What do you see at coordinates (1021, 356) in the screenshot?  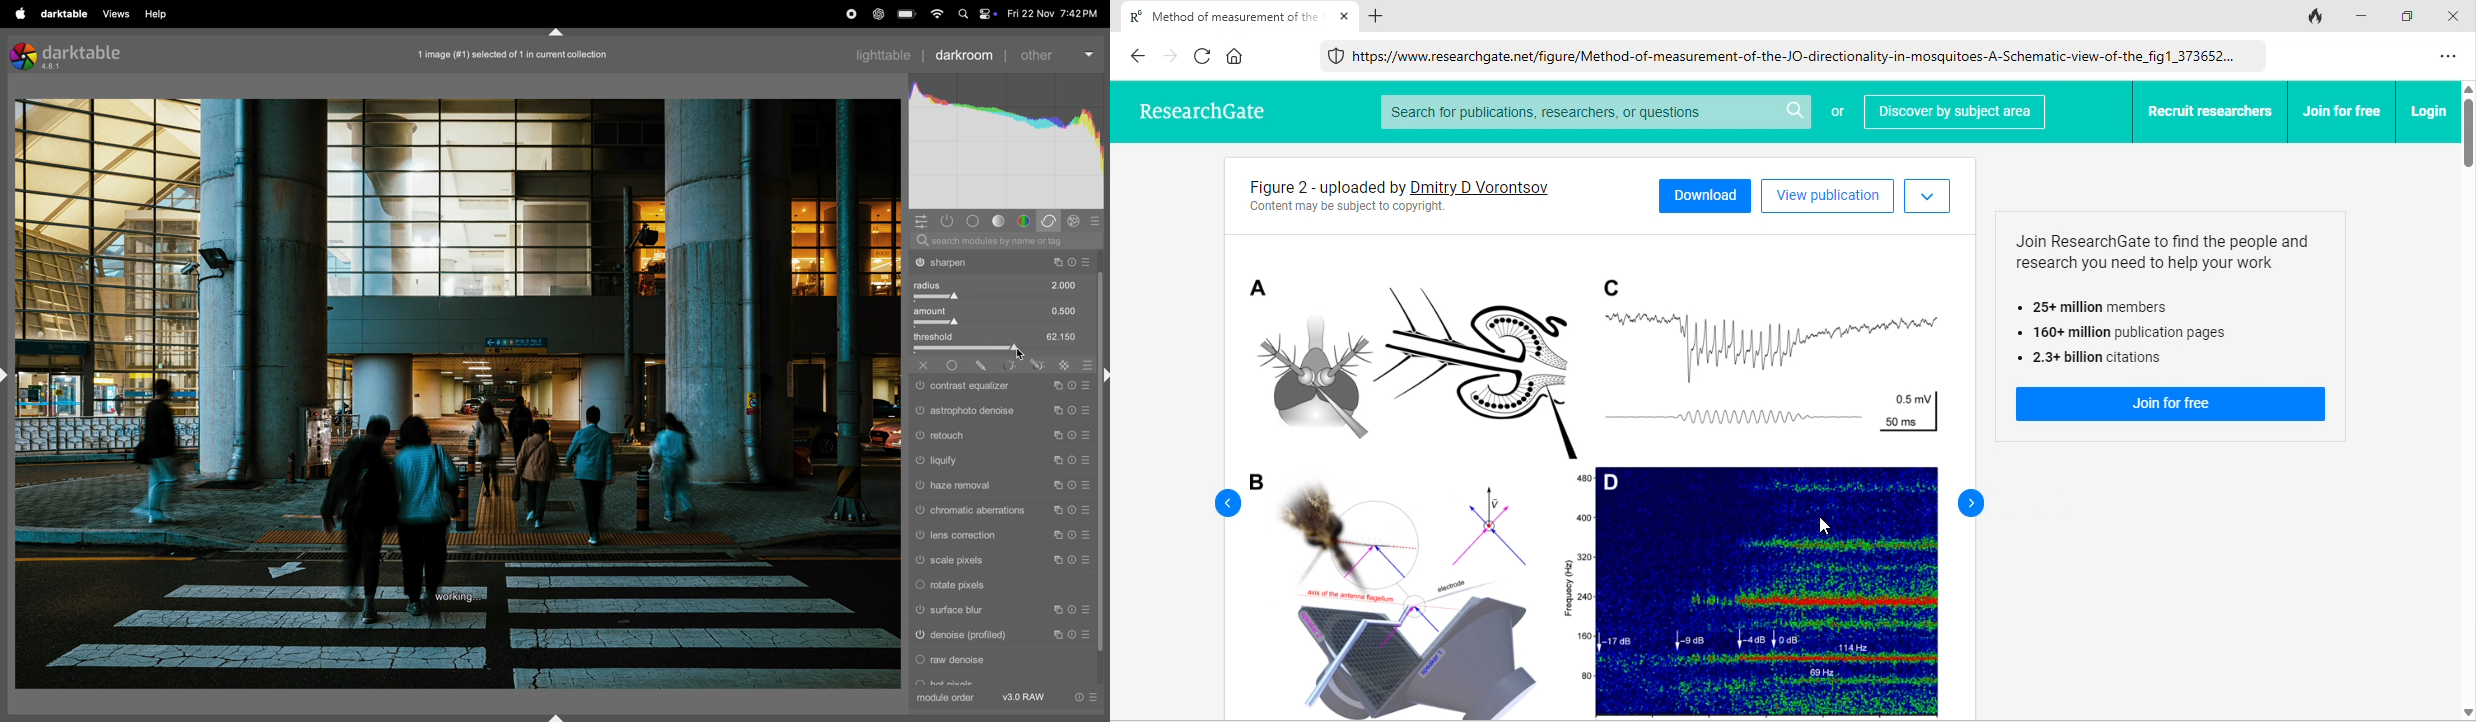 I see `cursor` at bounding box center [1021, 356].